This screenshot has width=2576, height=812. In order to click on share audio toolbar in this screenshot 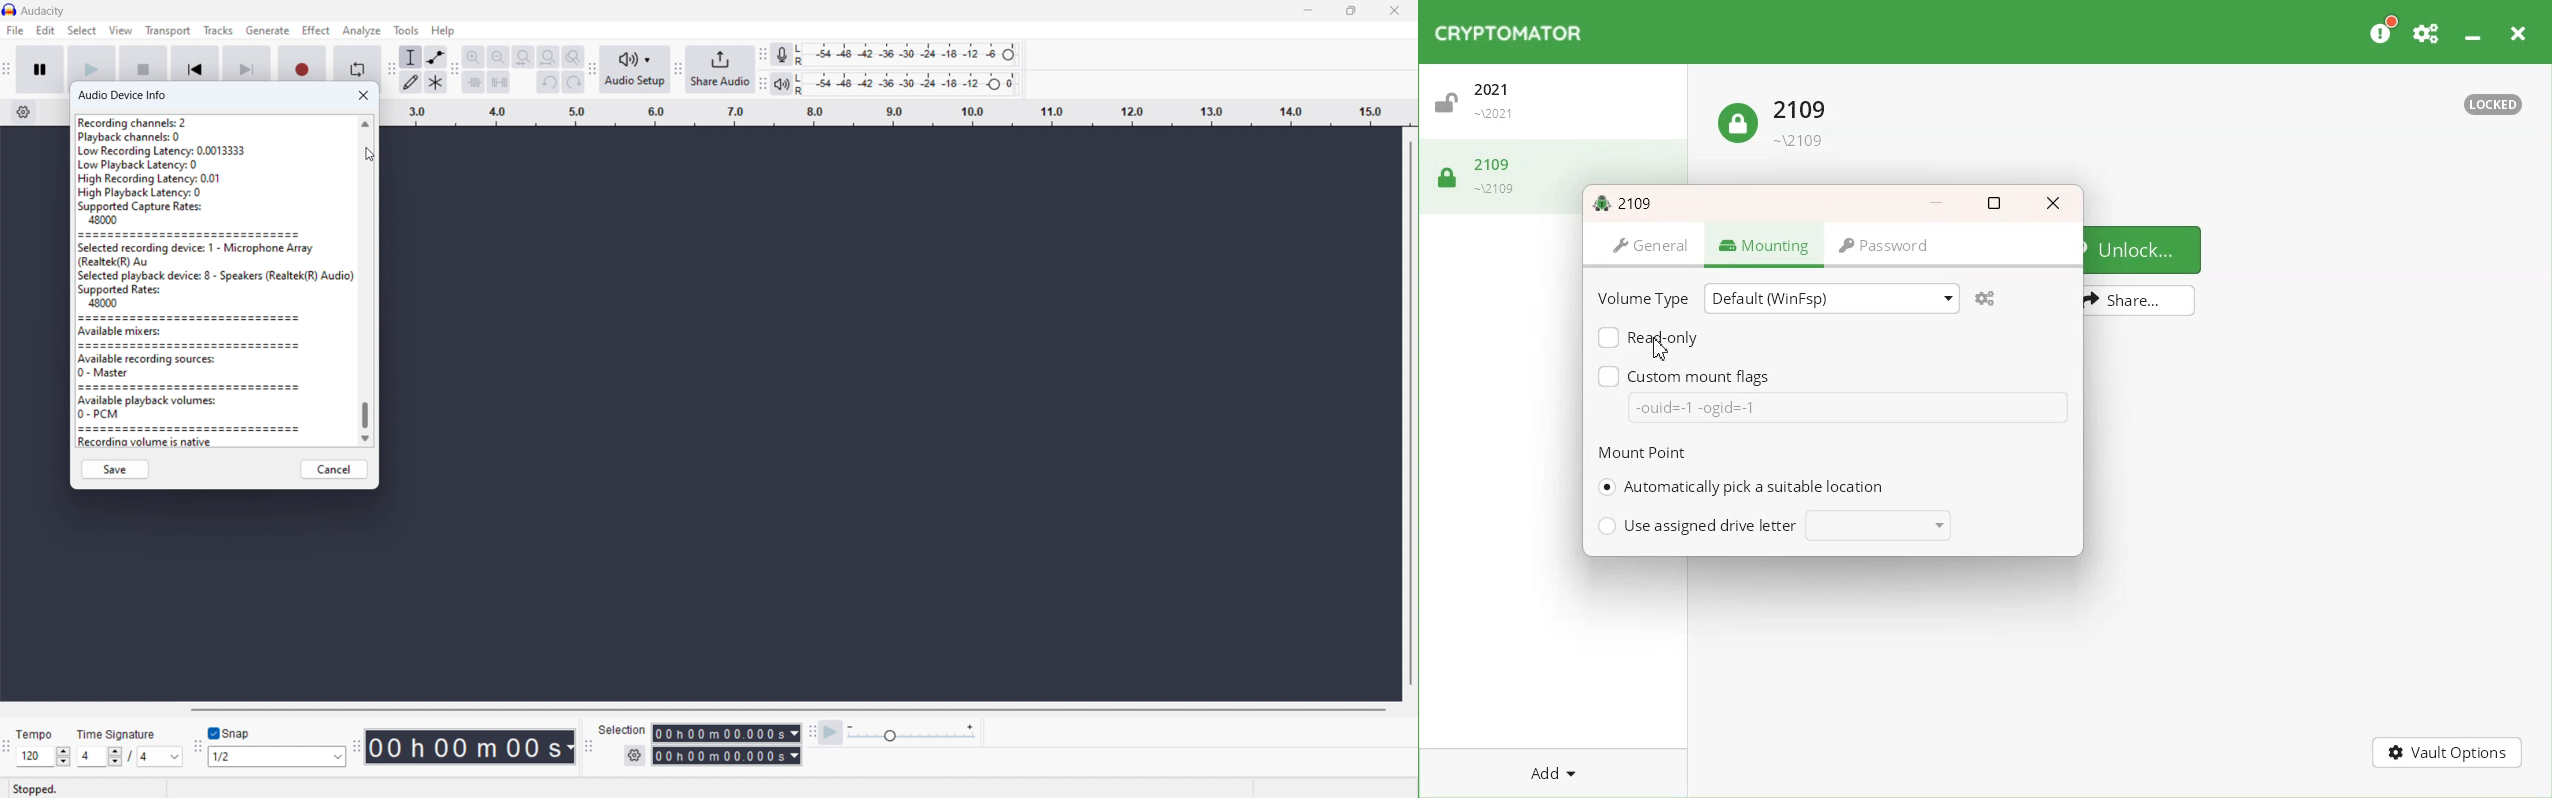, I will do `click(680, 69)`.